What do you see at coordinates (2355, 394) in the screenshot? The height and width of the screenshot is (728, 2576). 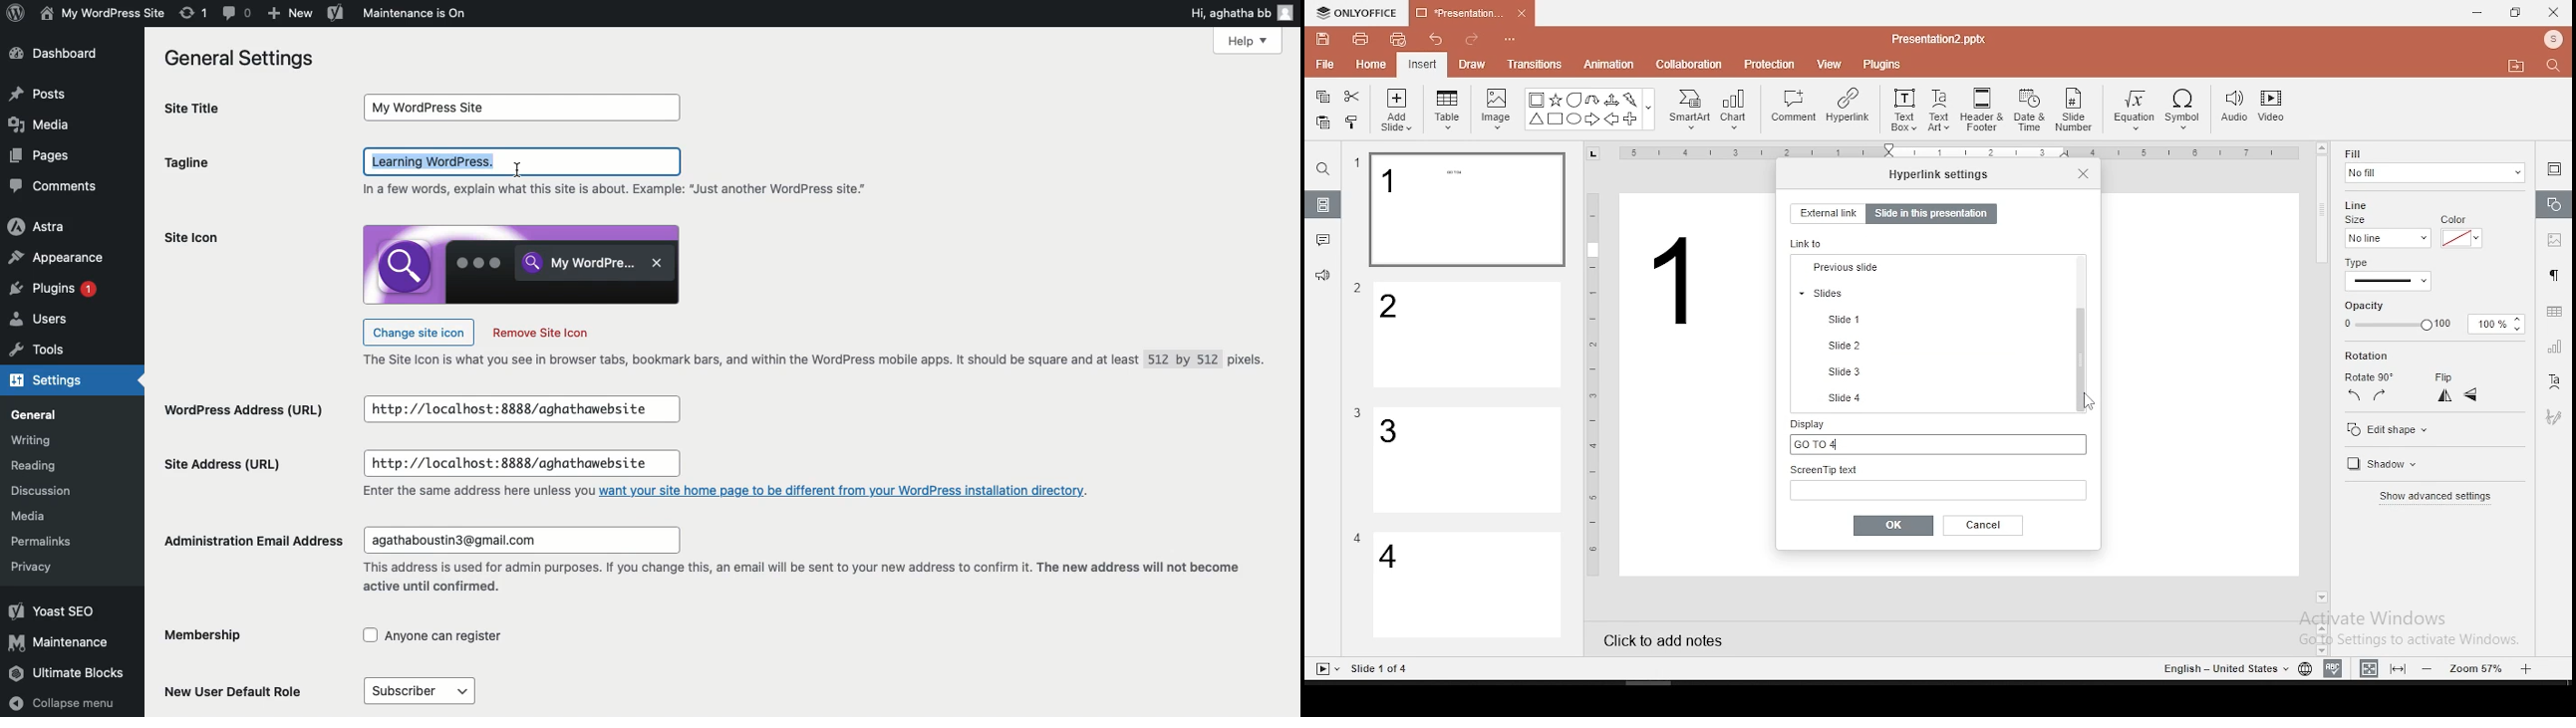 I see `rotate 90 counterclockwise` at bounding box center [2355, 394].